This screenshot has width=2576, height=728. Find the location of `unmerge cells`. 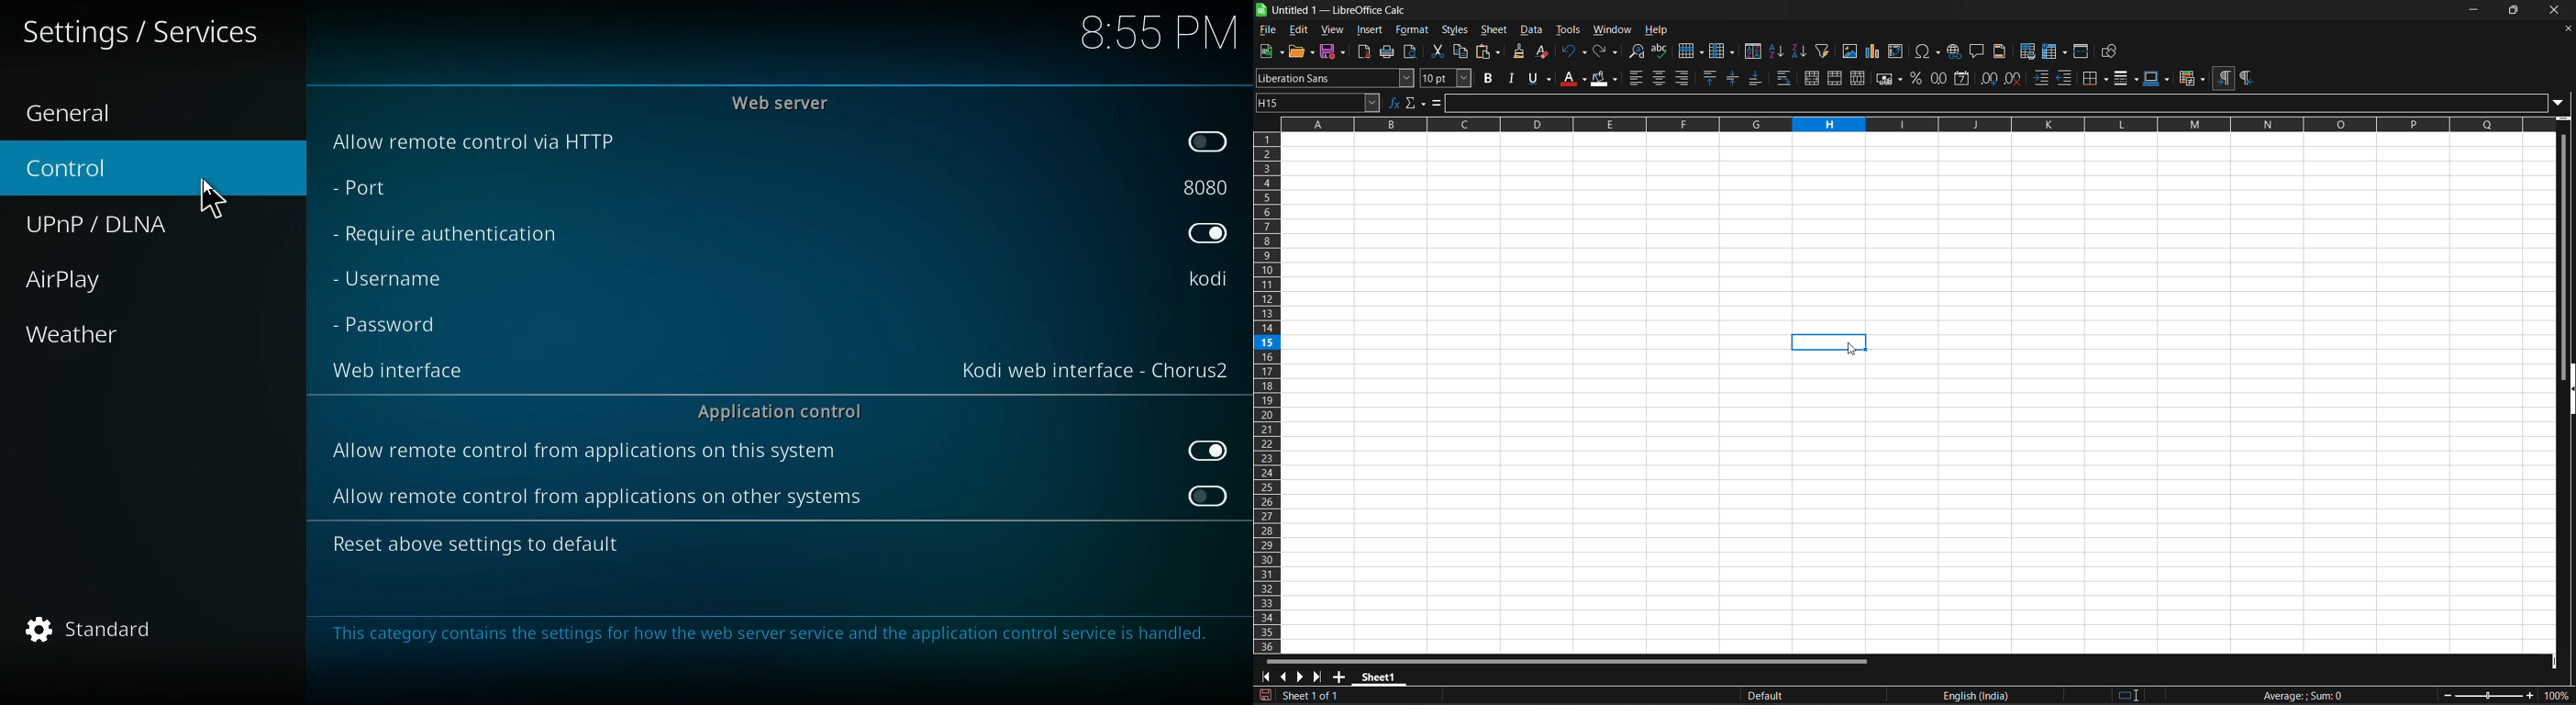

unmerge cells is located at coordinates (1858, 77).